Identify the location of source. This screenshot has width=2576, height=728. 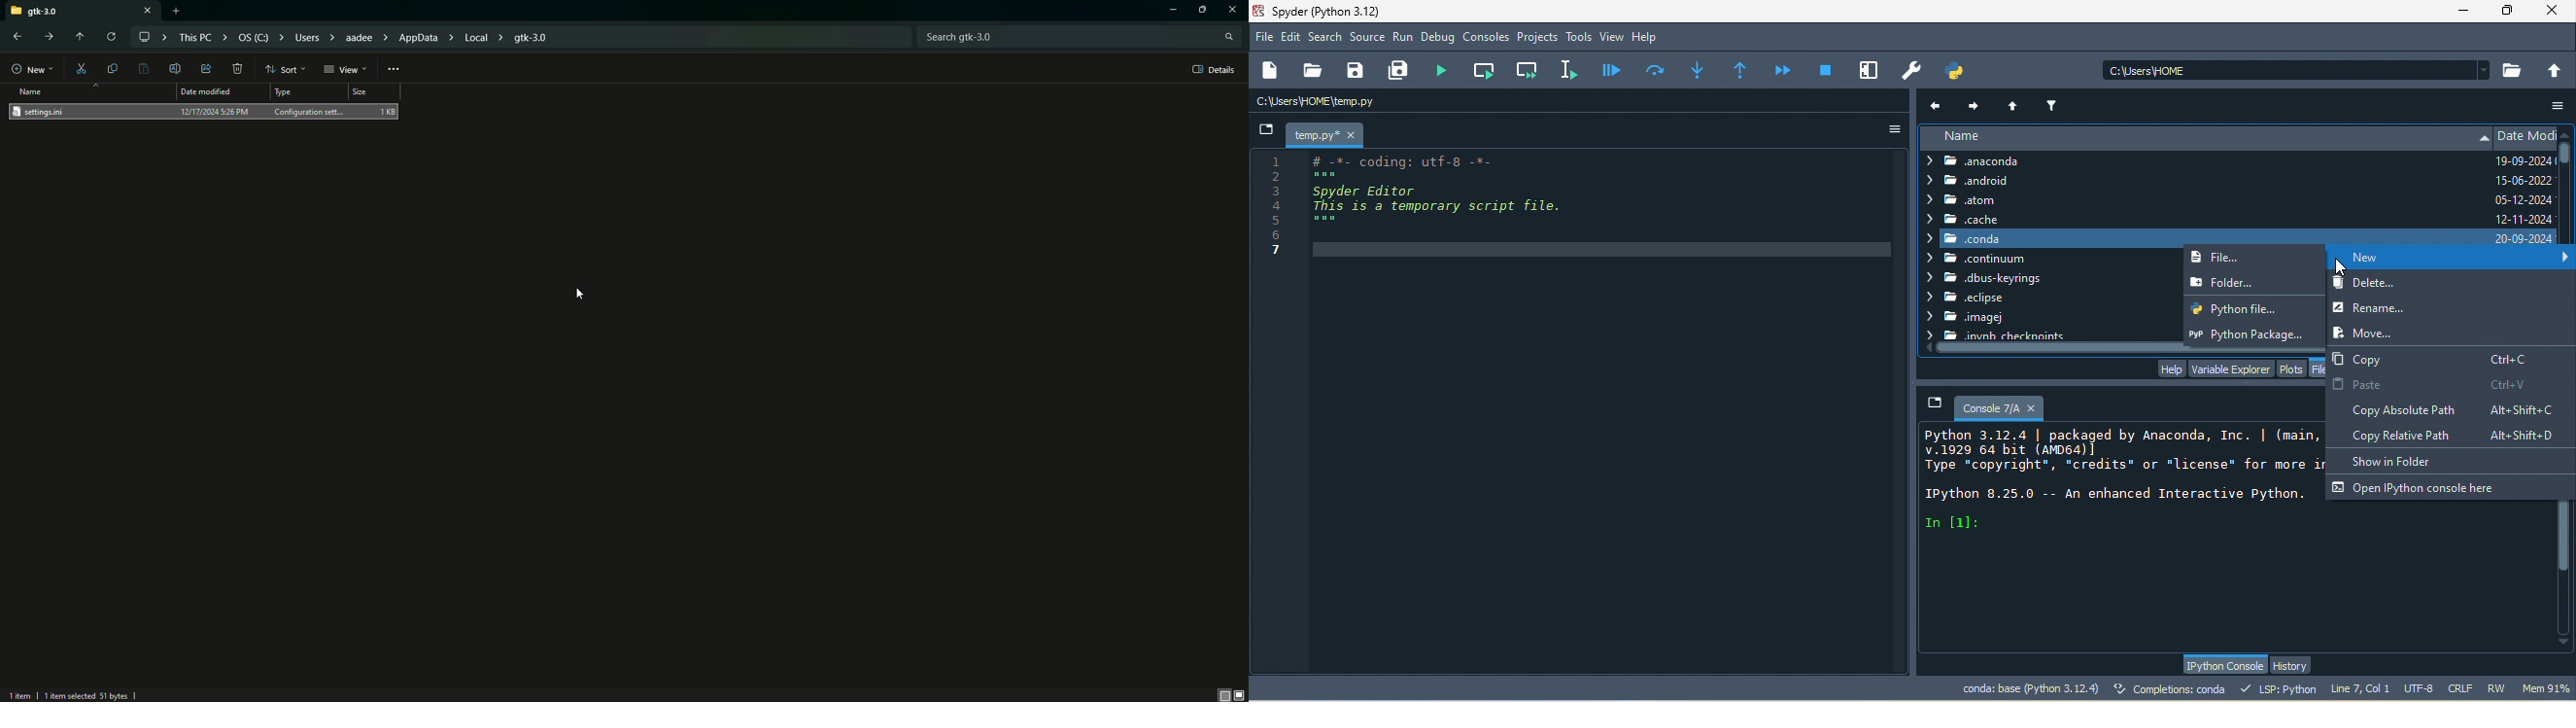
(1368, 39).